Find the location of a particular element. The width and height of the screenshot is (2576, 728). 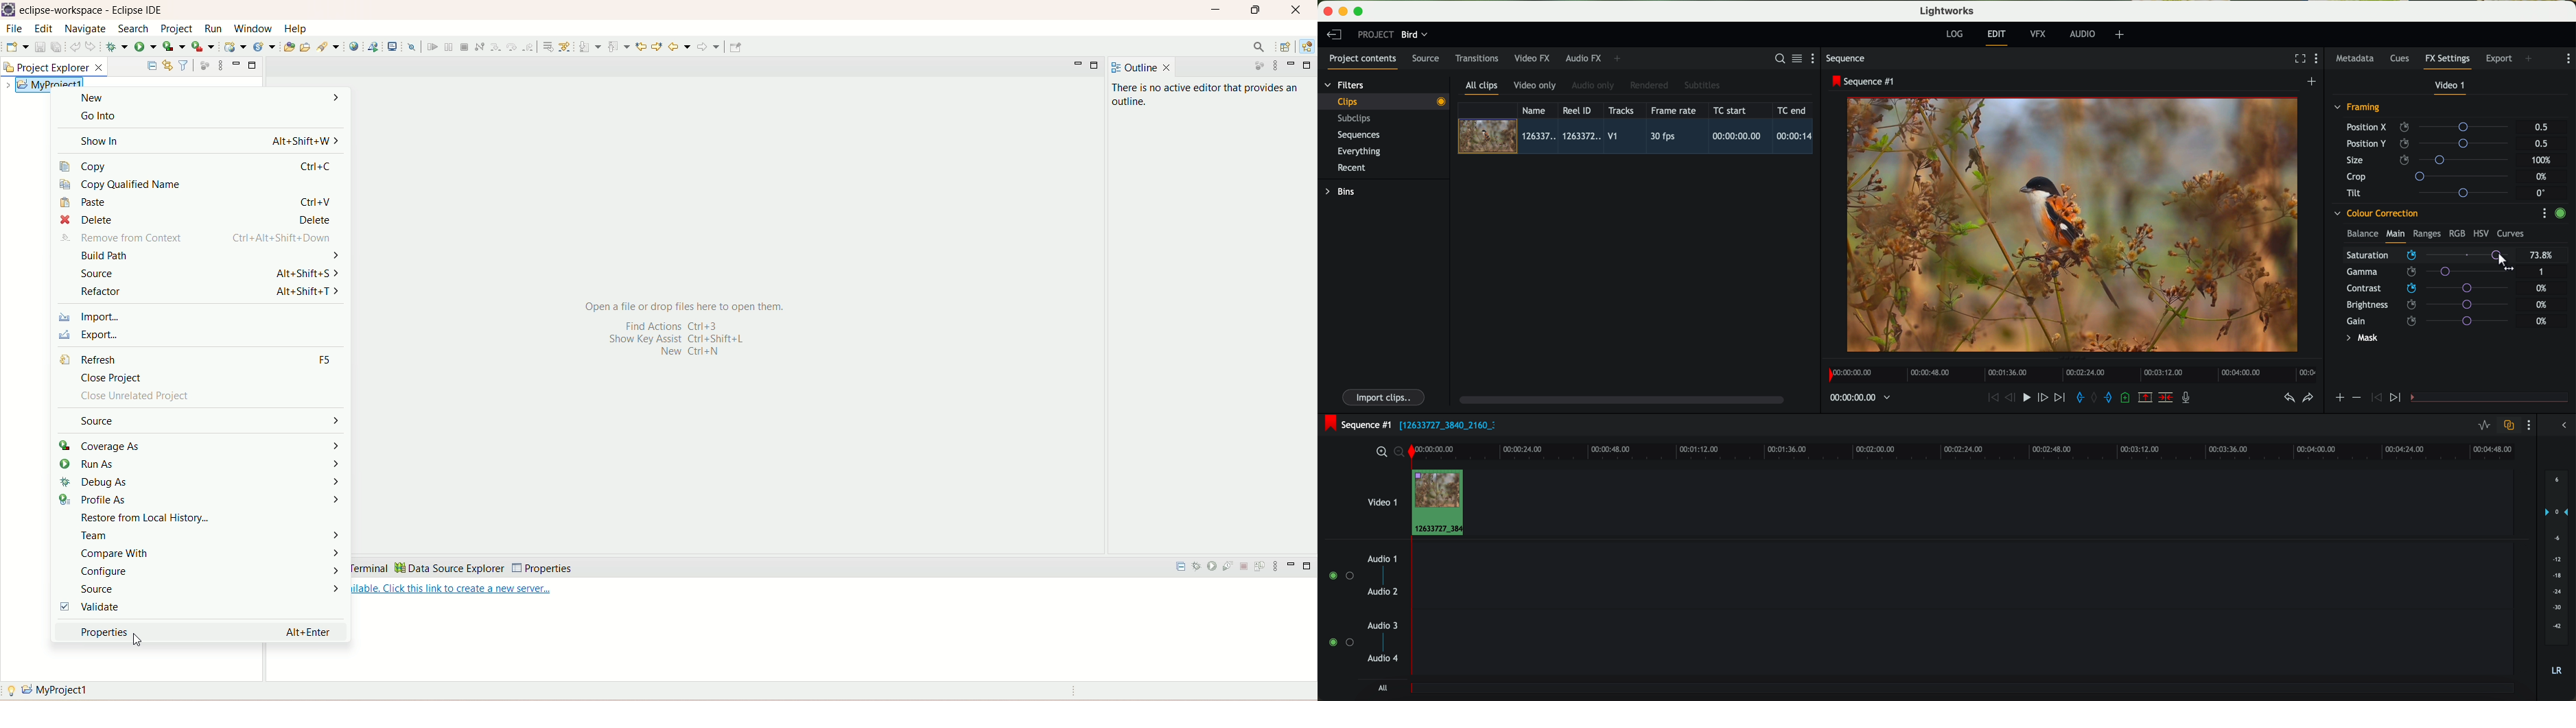

source is located at coordinates (200, 589).